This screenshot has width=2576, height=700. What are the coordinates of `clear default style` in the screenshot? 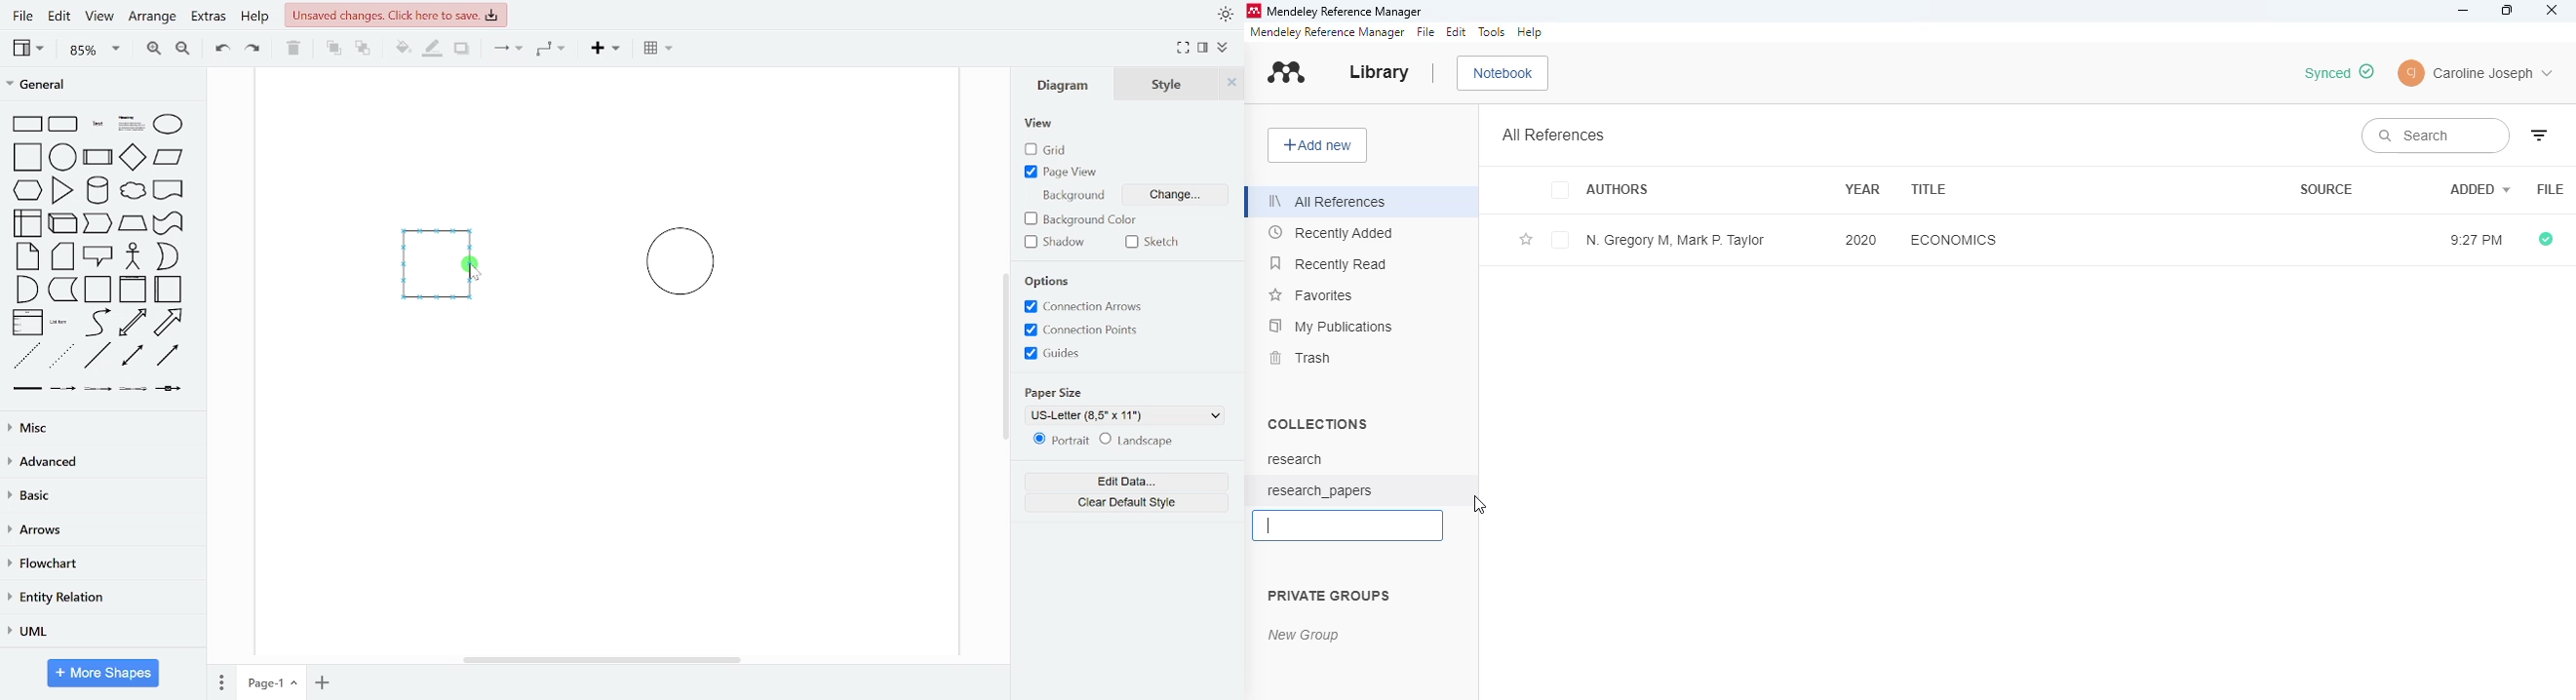 It's located at (1128, 503).